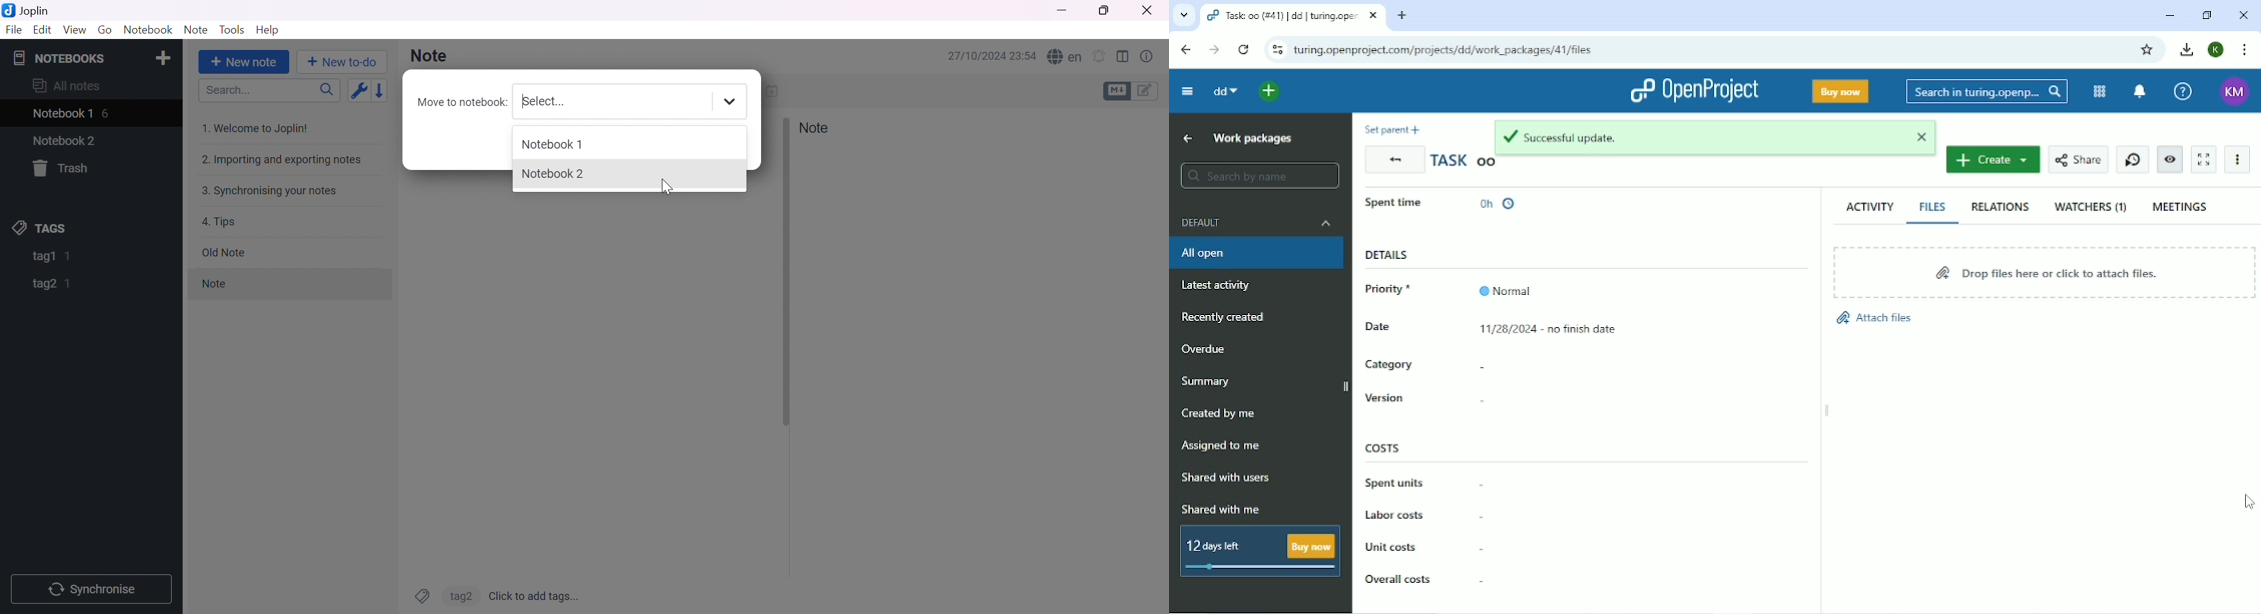 Image resolution: width=2268 pixels, height=616 pixels. What do you see at coordinates (1482, 516) in the screenshot?
I see `-` at bounding box center [1482, 516].